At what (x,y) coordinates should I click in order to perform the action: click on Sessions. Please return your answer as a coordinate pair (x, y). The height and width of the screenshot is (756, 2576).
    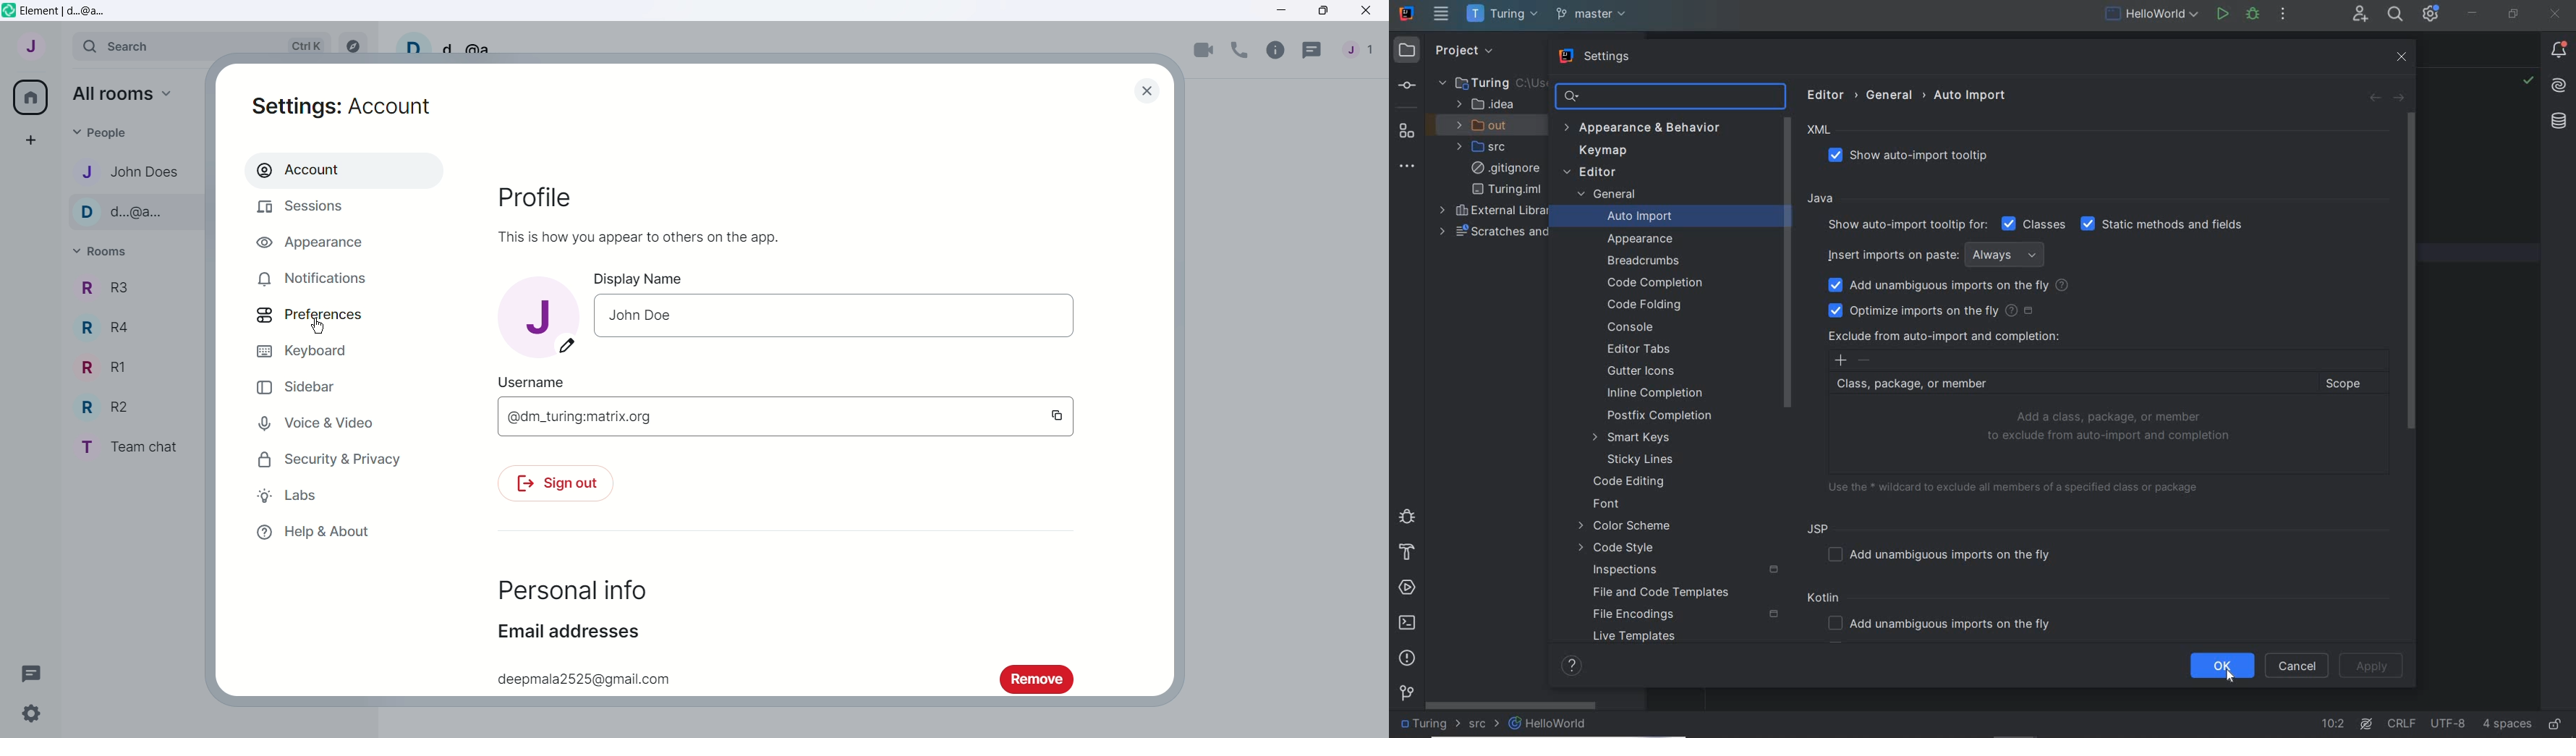
    Looking at the image, I should click on (339, 208).